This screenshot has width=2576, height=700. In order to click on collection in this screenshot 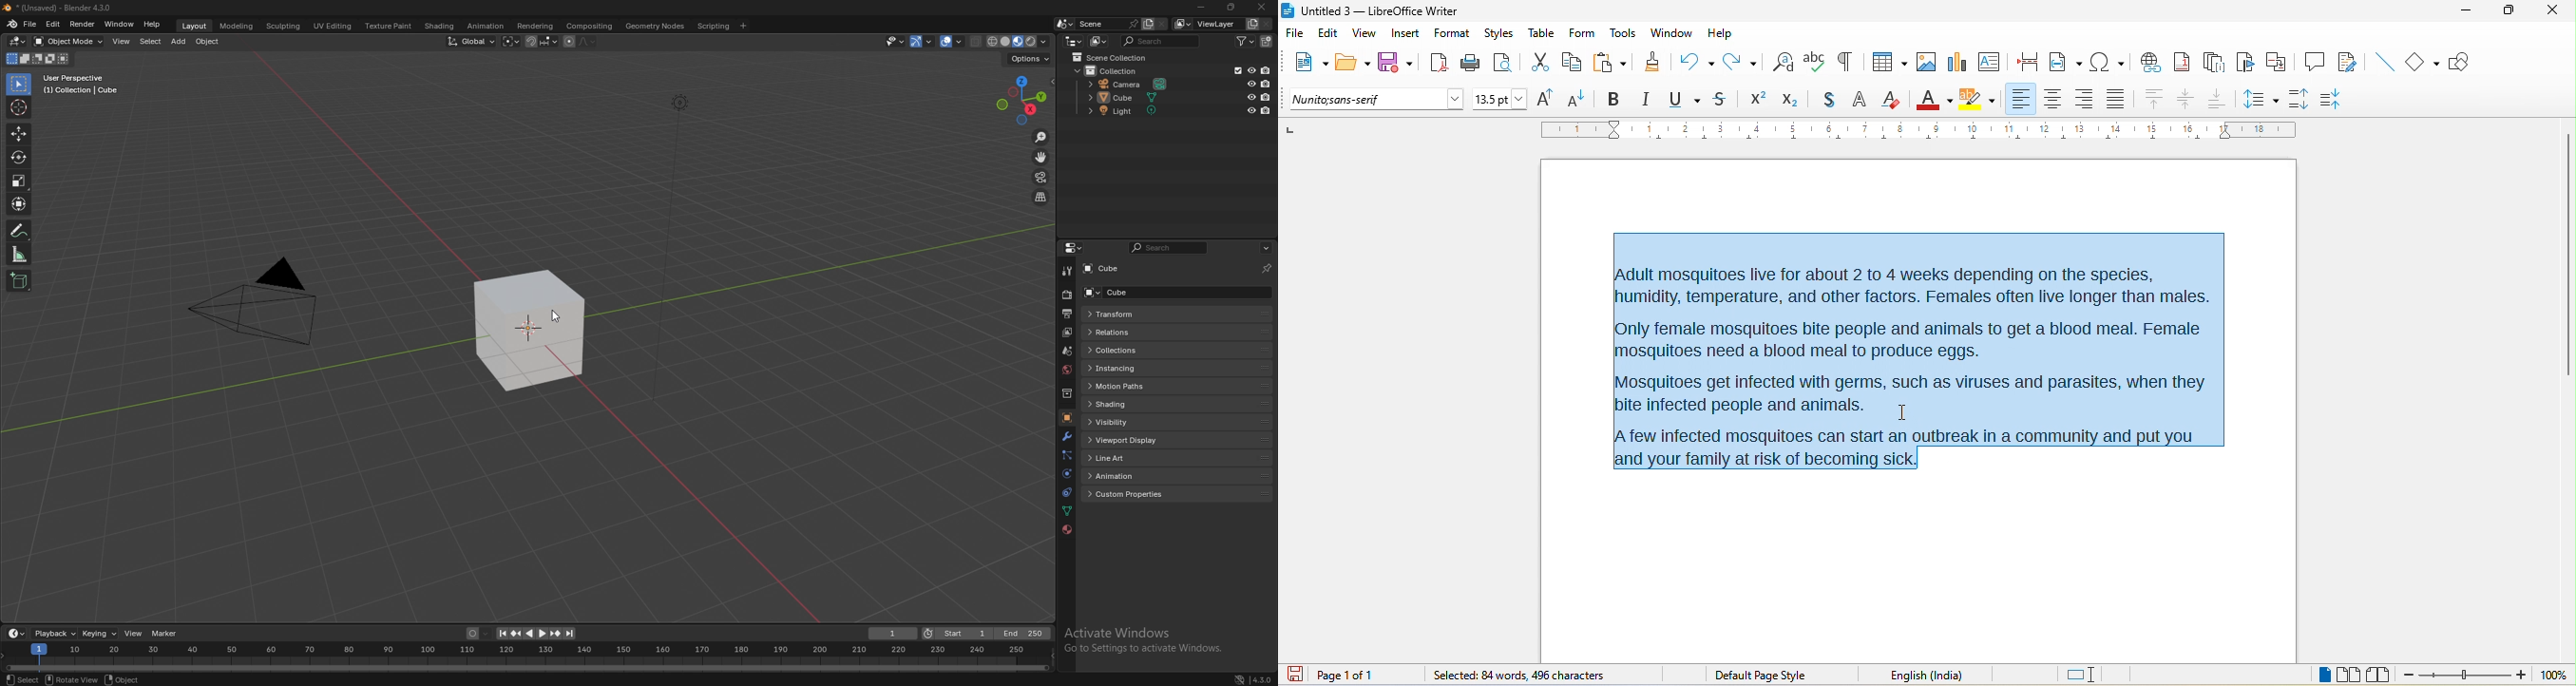, I will do `click(1121, 72)`.